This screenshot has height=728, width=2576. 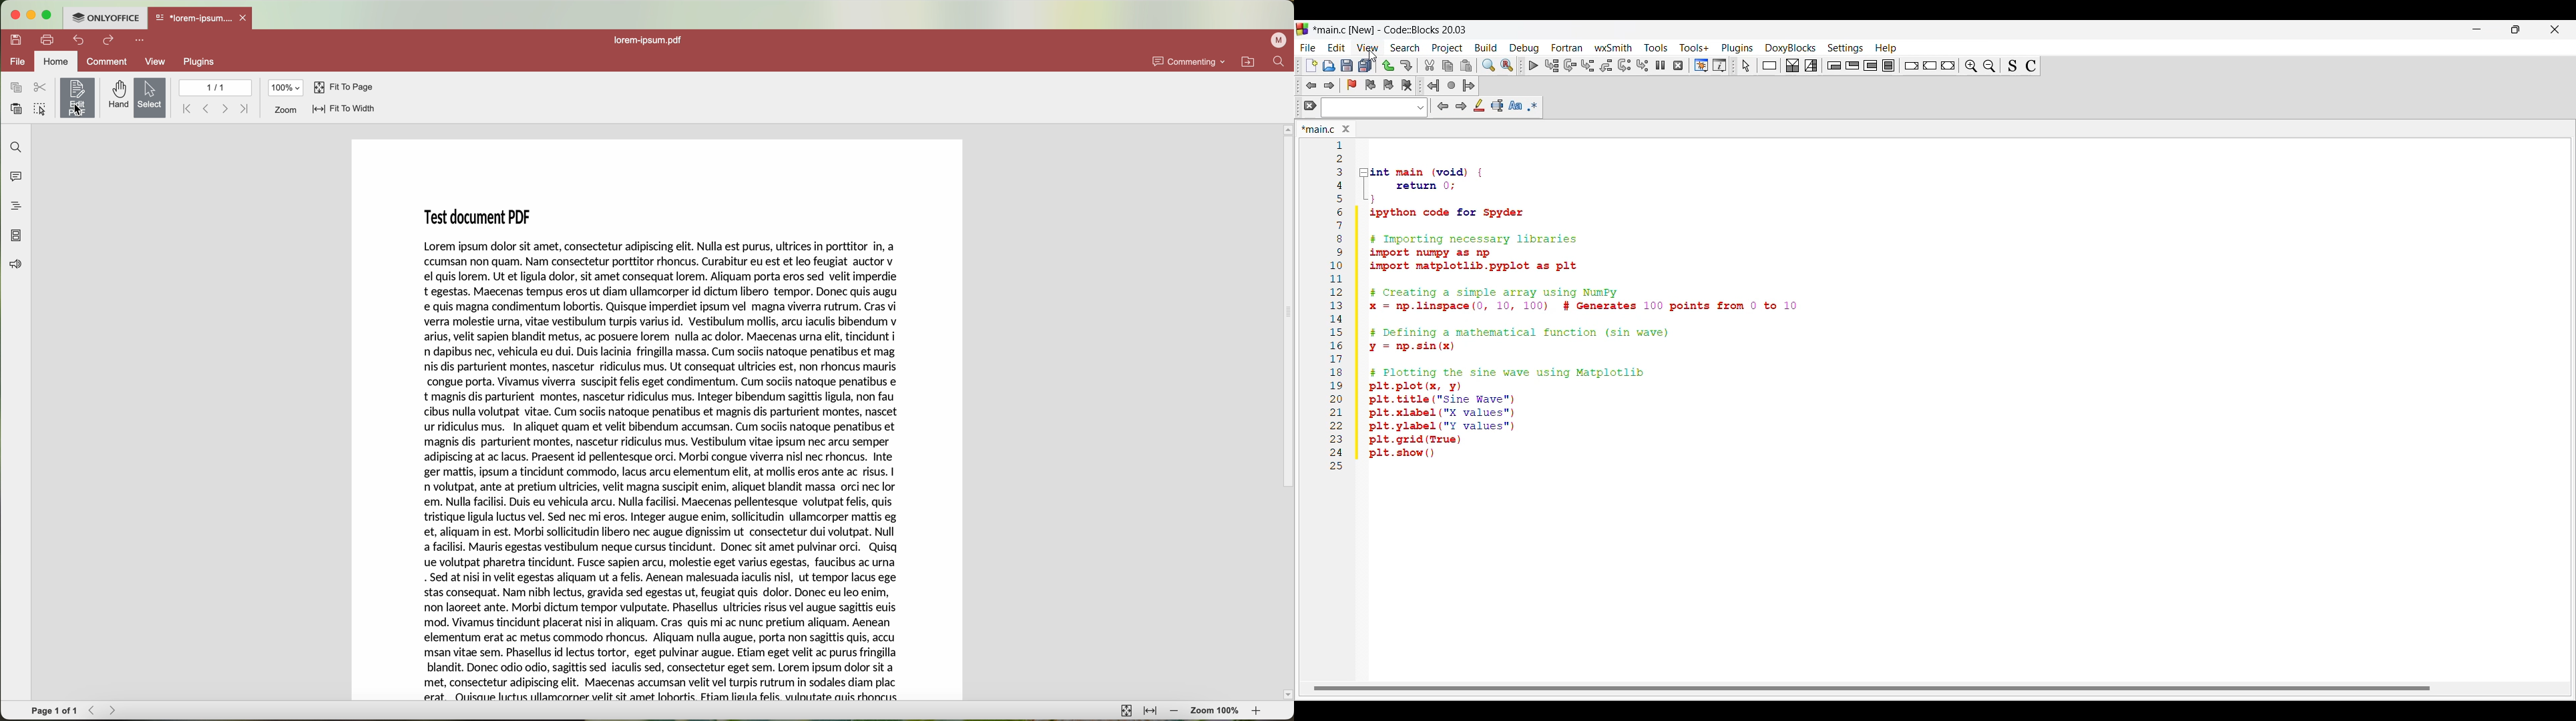 What do you see at coordinates (15, 203) in the screenshot?
I see `heading` at bounding box center [15, 203].